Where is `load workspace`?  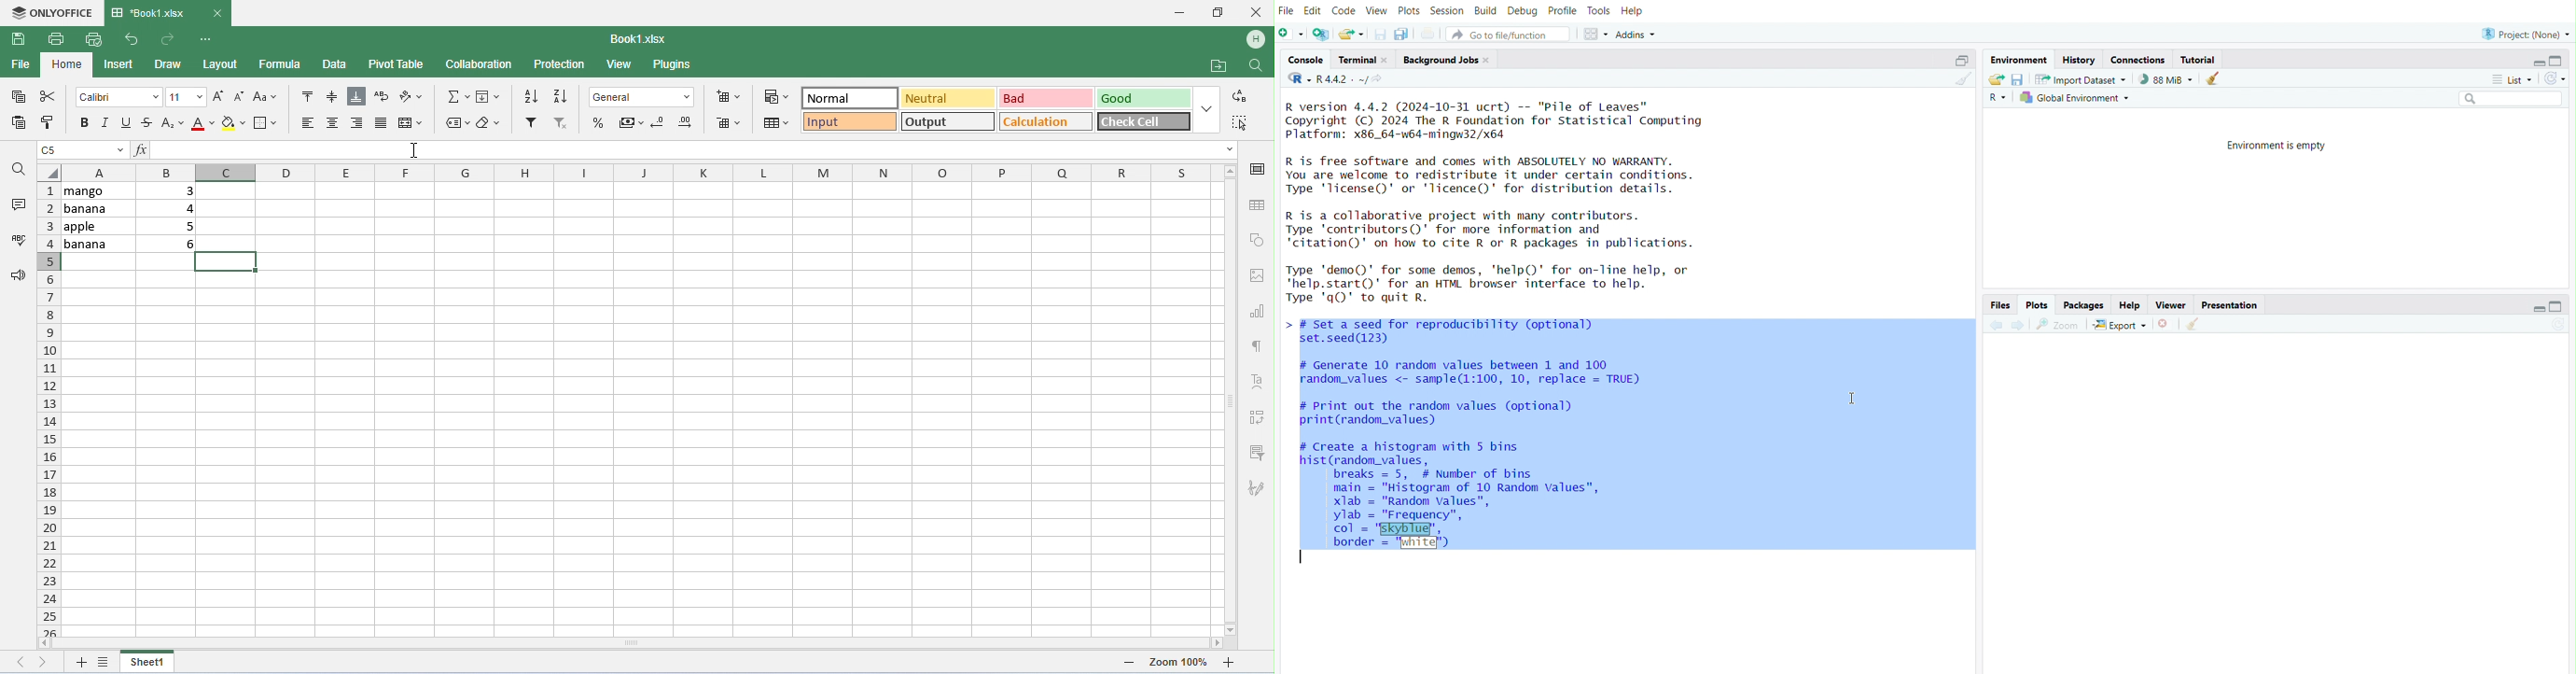
load workspace is located at coordinates (1995, 79).